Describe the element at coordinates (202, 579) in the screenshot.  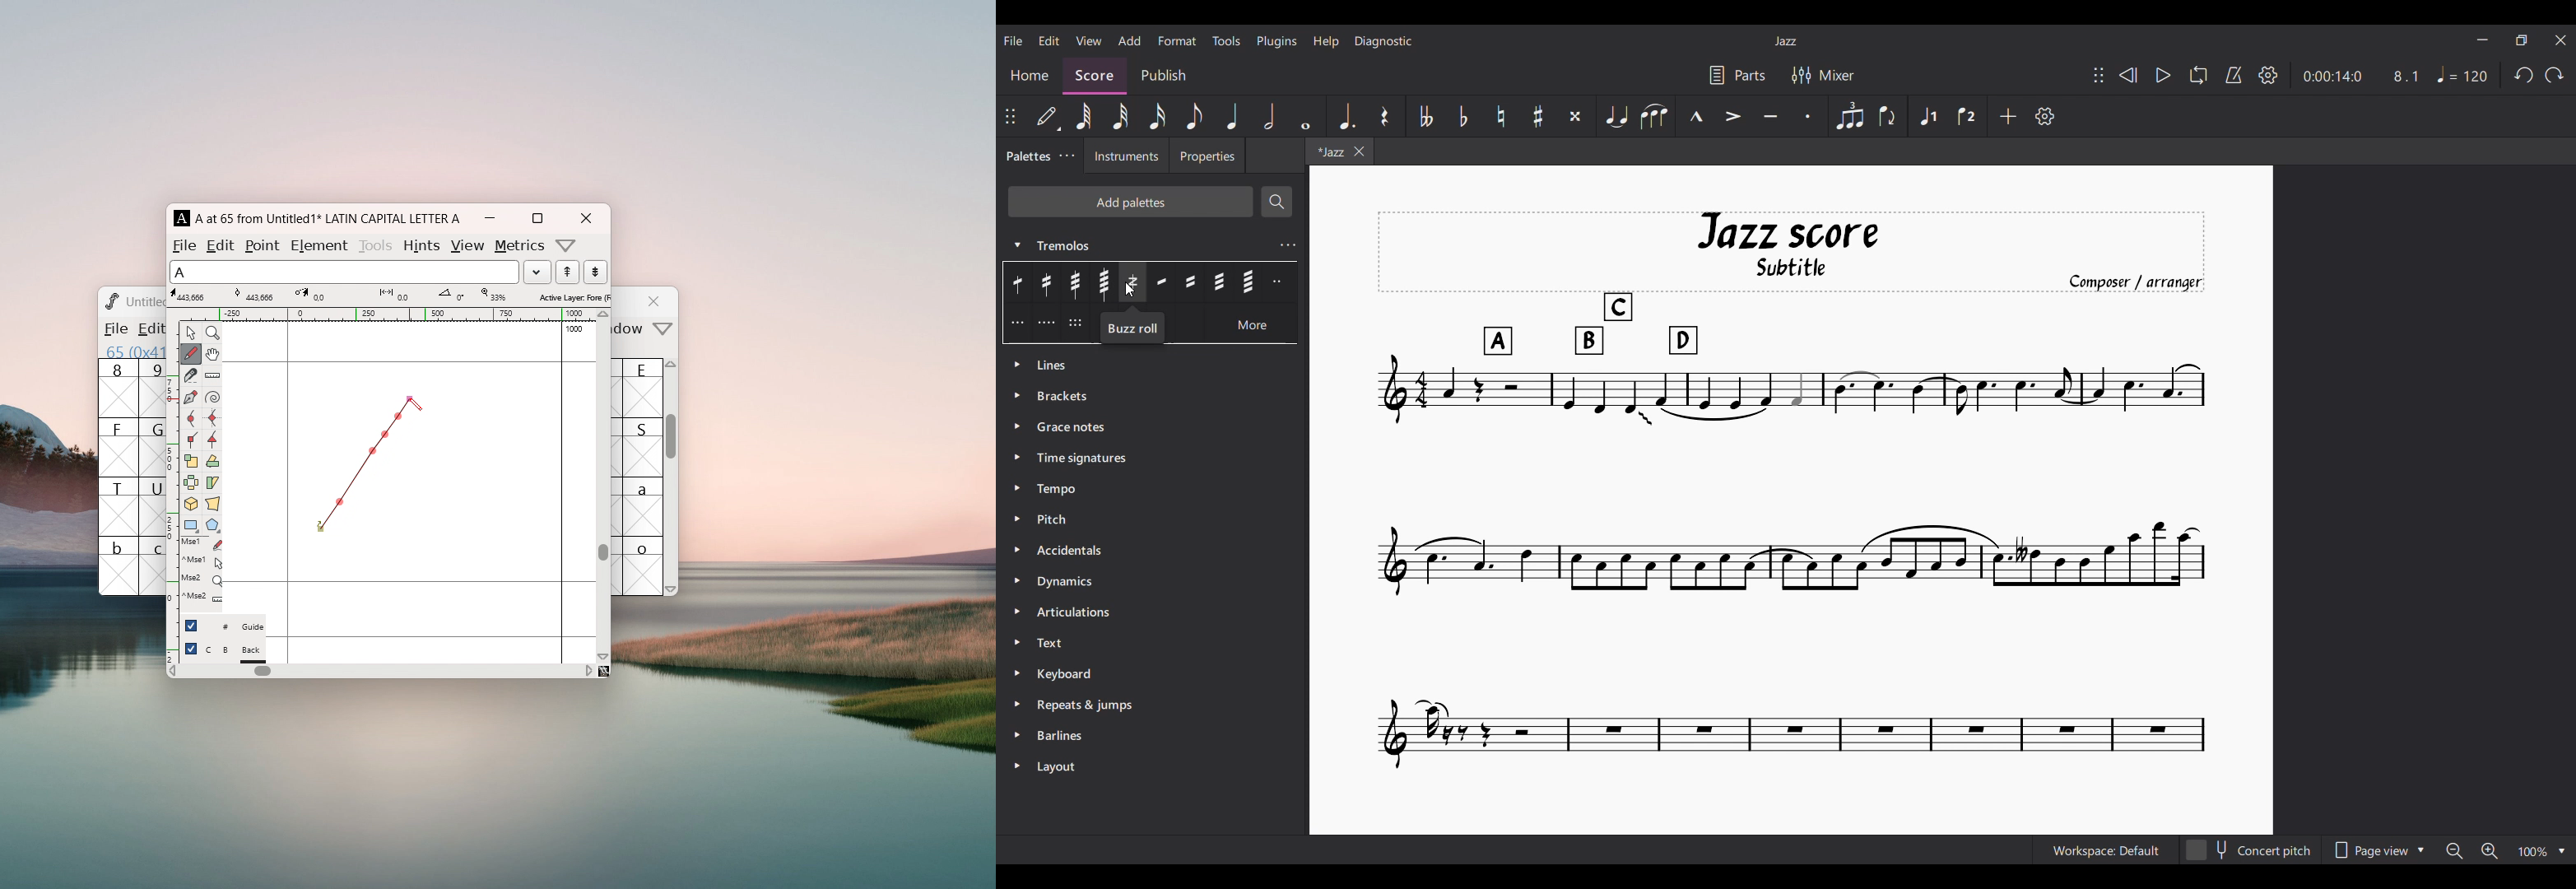
I see `Mse2` at that location.